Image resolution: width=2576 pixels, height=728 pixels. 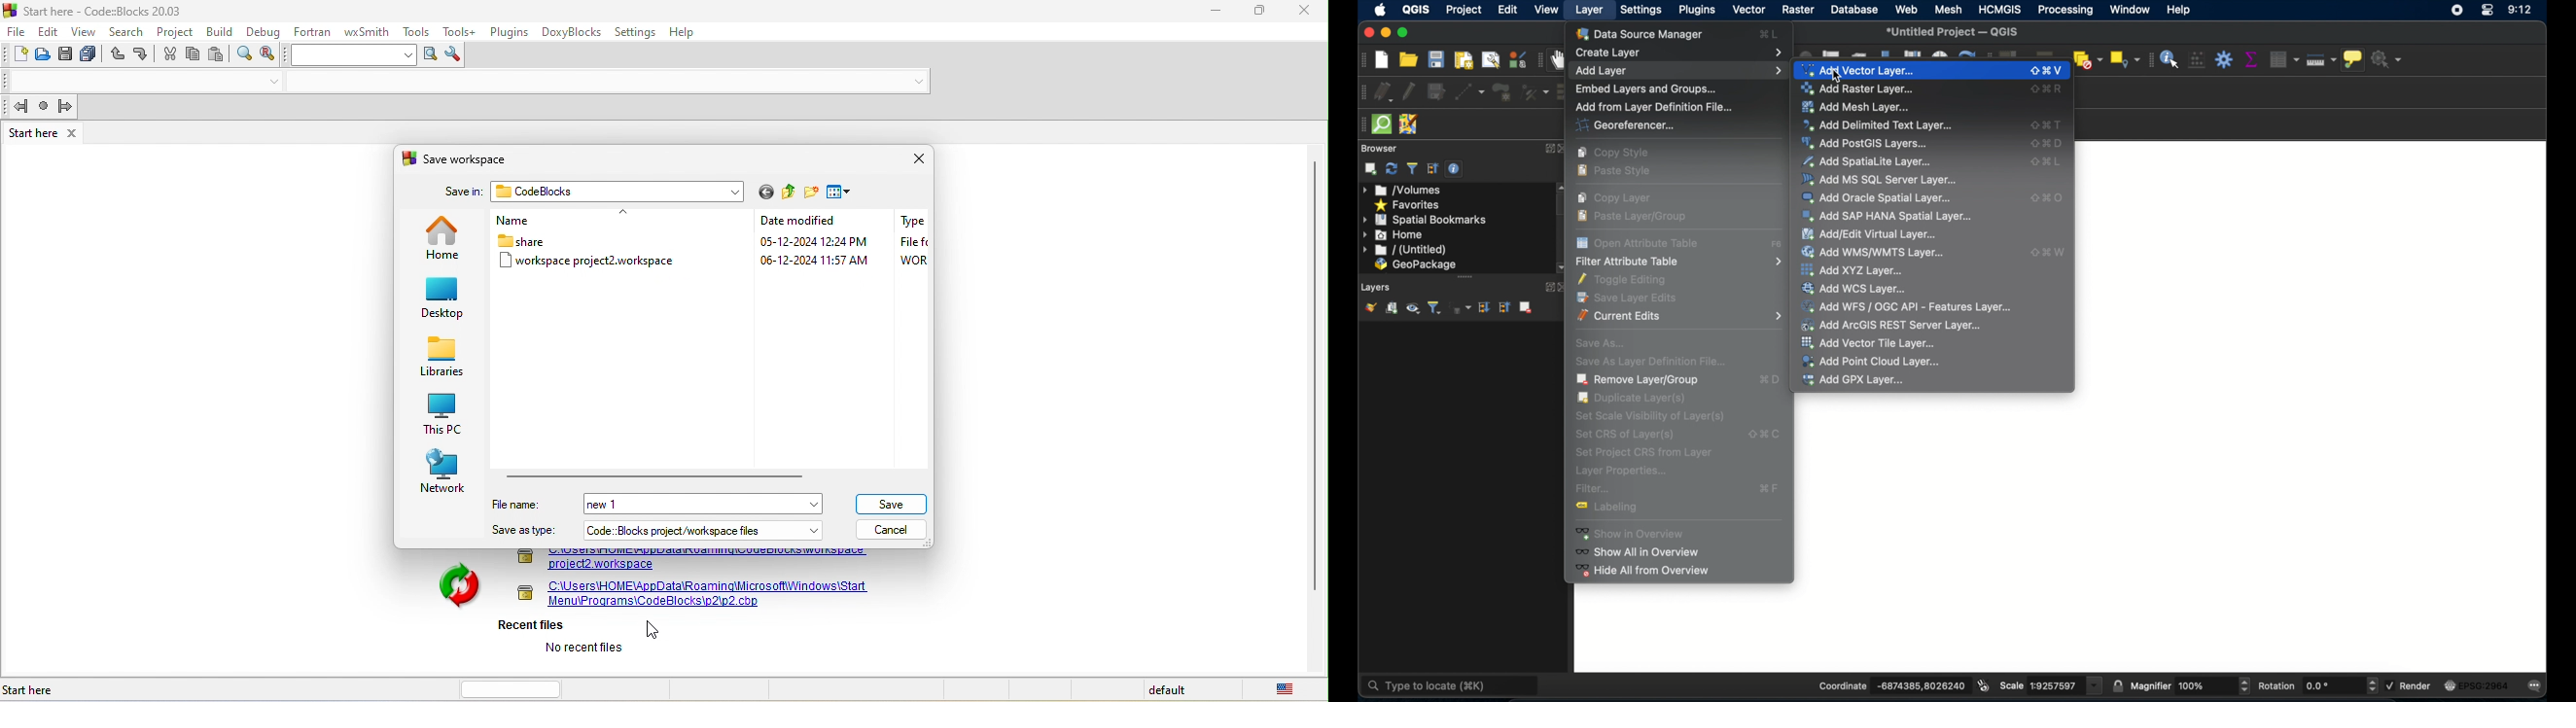 What do you see at coordinates (461, 31) in the screenshot?
I see `tools++` at bounding box center [461, 31].